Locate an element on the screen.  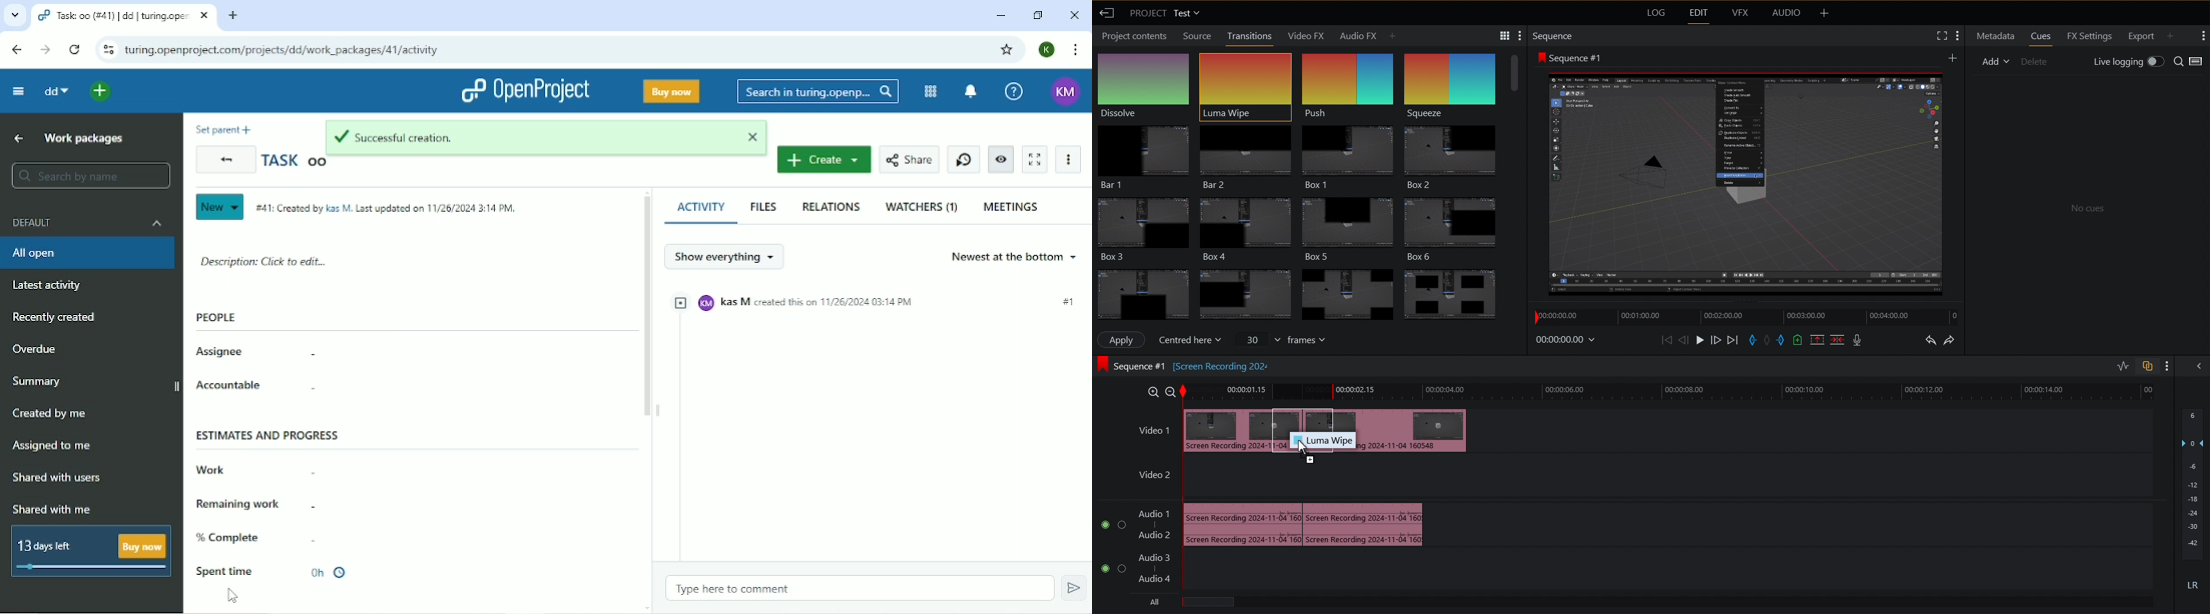
frames is located at coordinates (1281, 340).